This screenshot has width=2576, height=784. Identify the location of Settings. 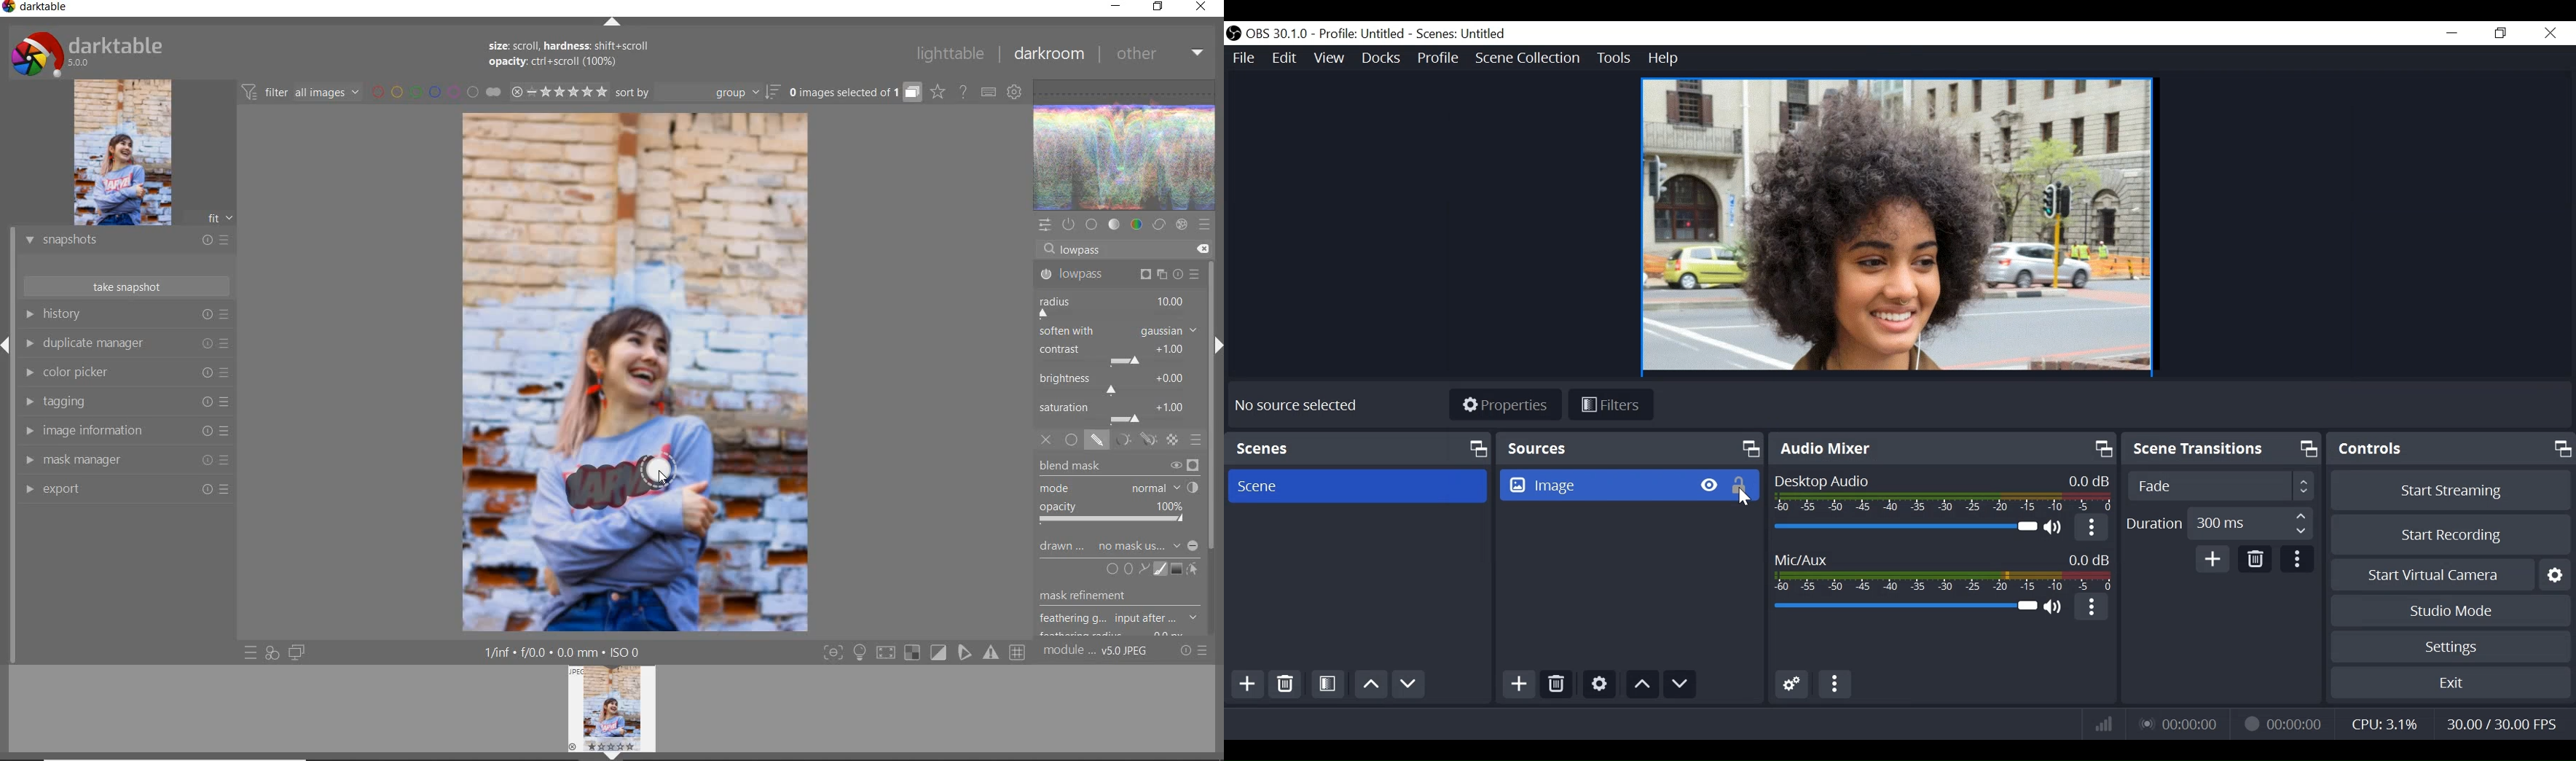
(2553, 575).